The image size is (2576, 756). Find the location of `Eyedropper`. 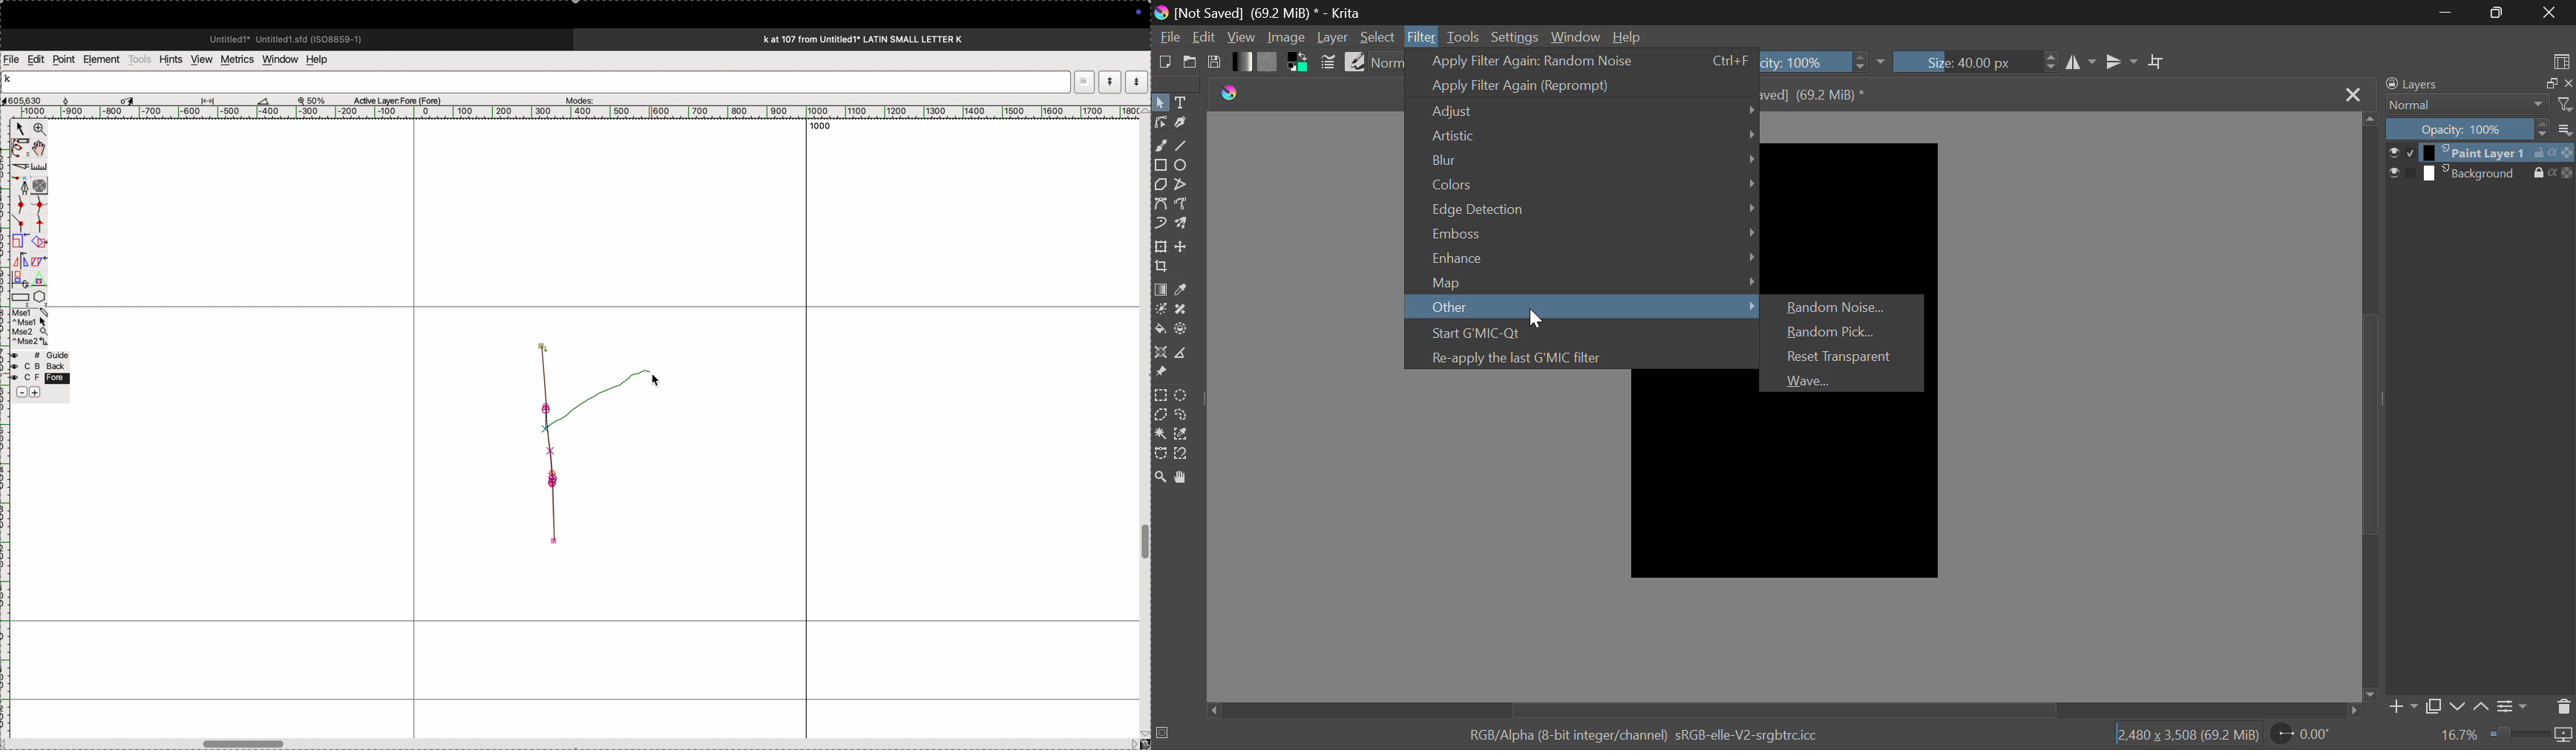

Eyedropper is located at coordinates (1182, 290).